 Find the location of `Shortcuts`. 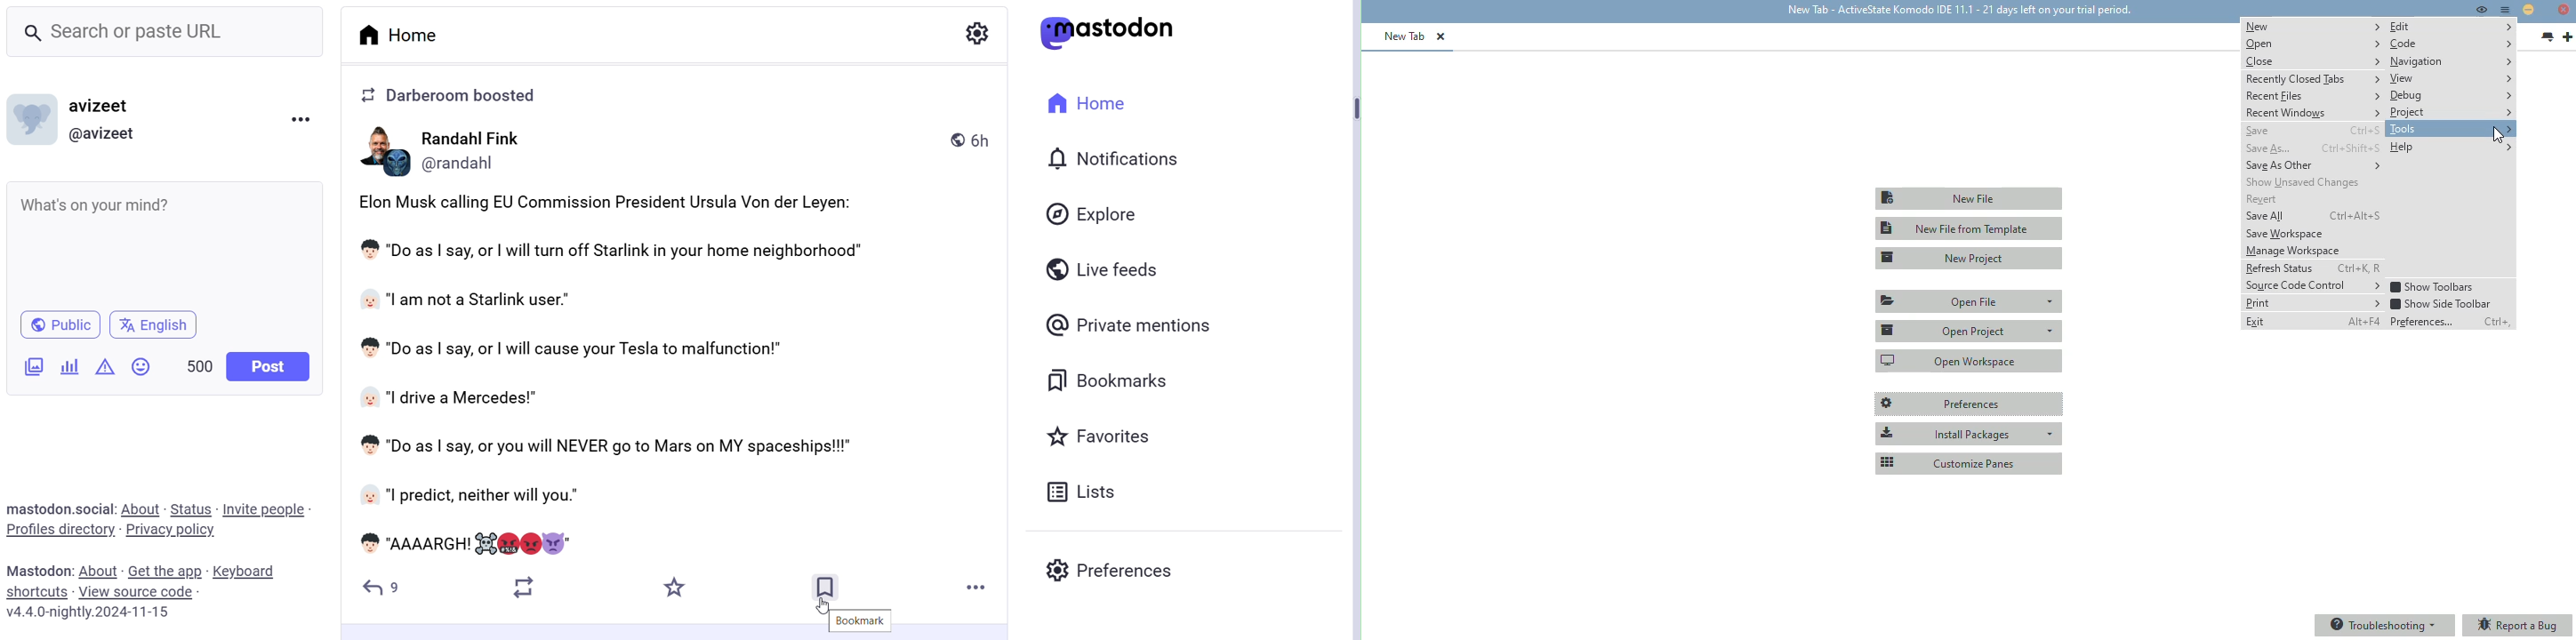

Shortcuts is located at coordinates (38, 591).